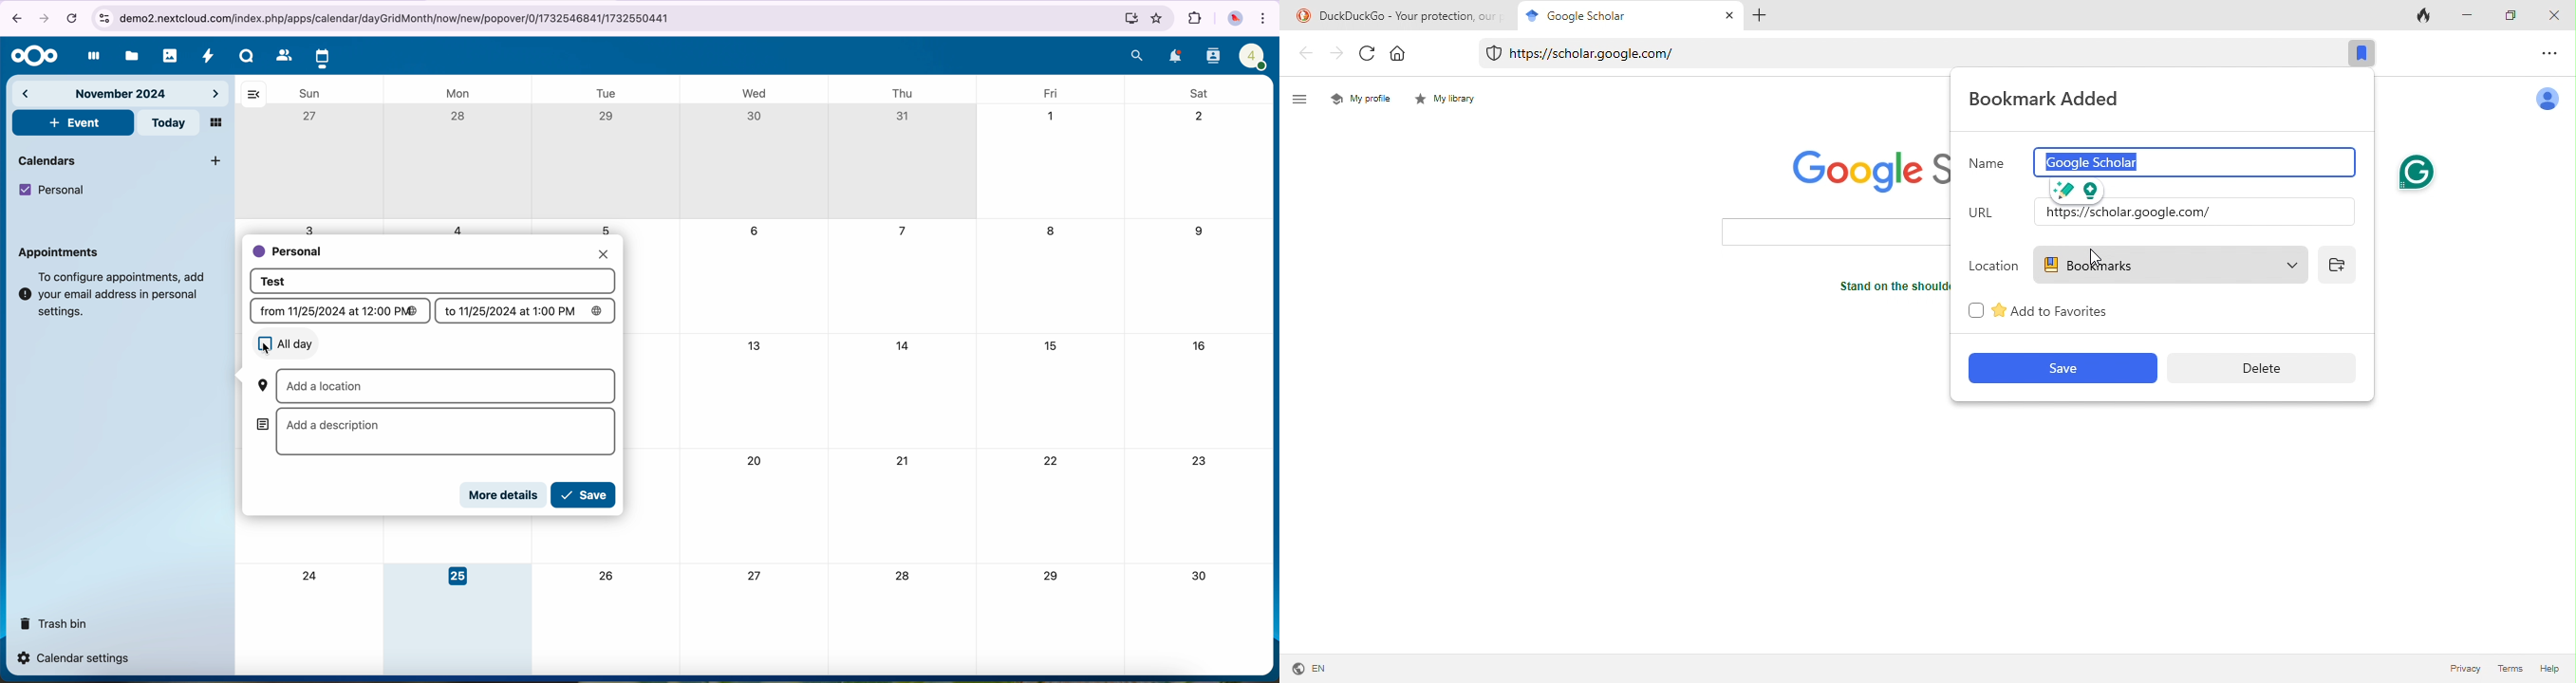  Describe the element at coordinates (753, 231) in the screenshot. I see `6` at that location.